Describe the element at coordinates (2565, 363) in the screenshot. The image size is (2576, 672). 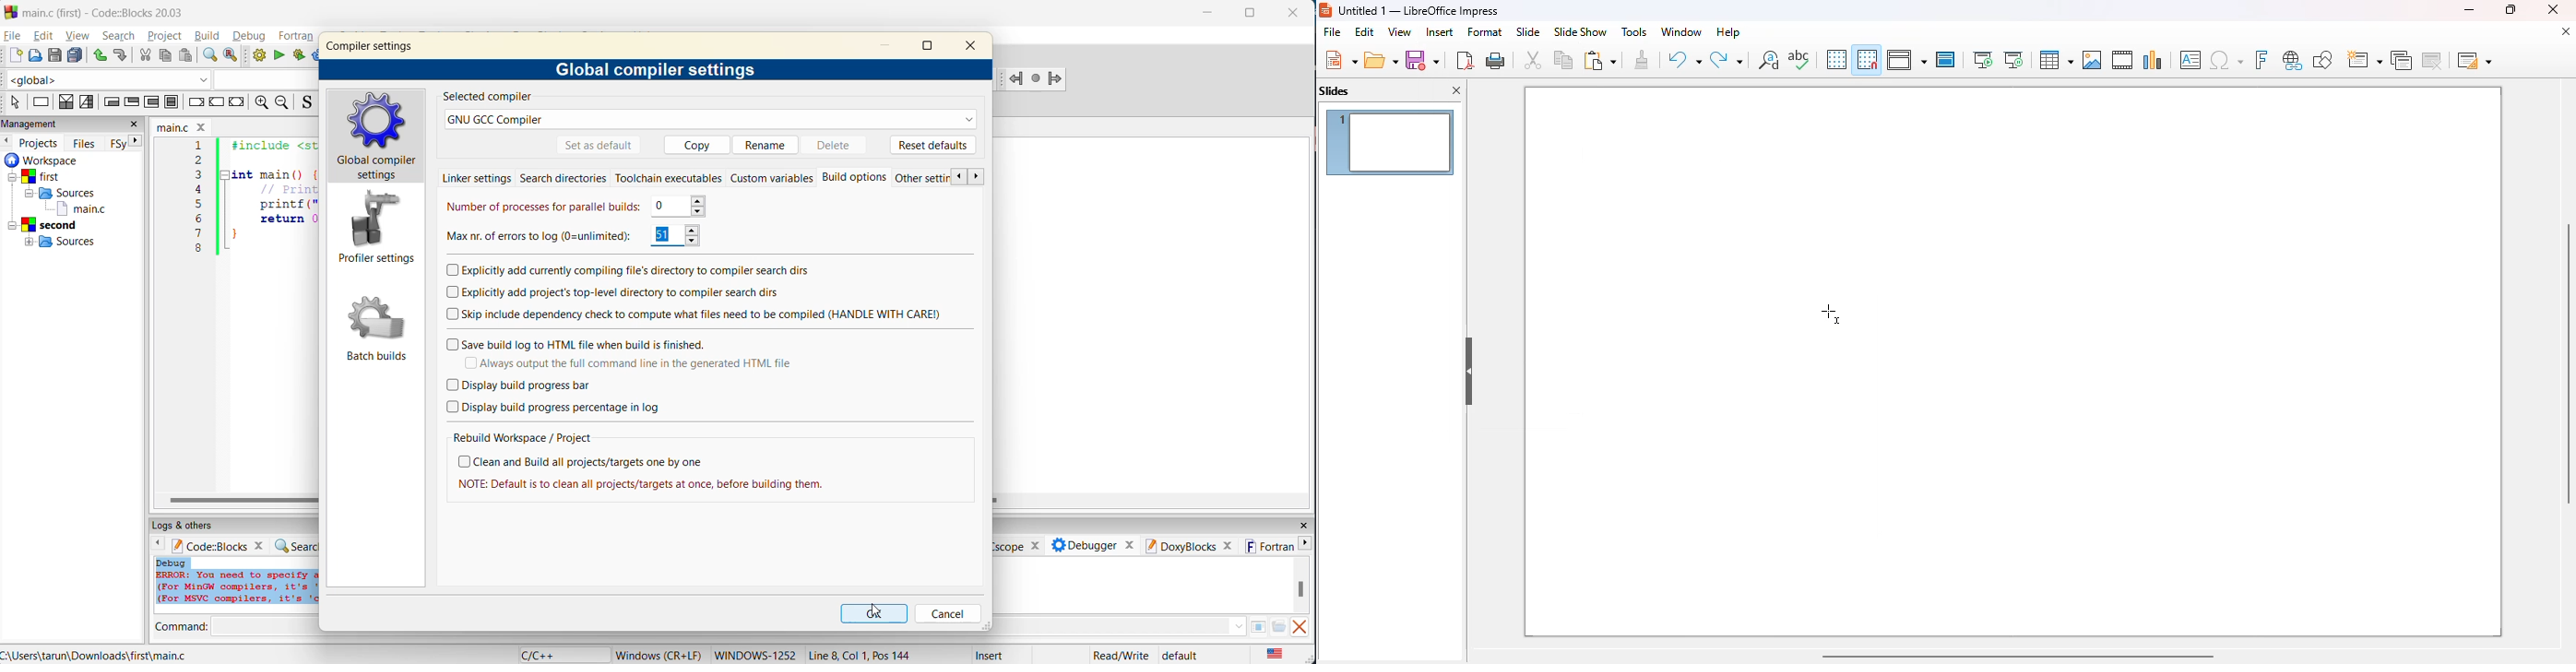
I see `vertical scroll bar` at that location.